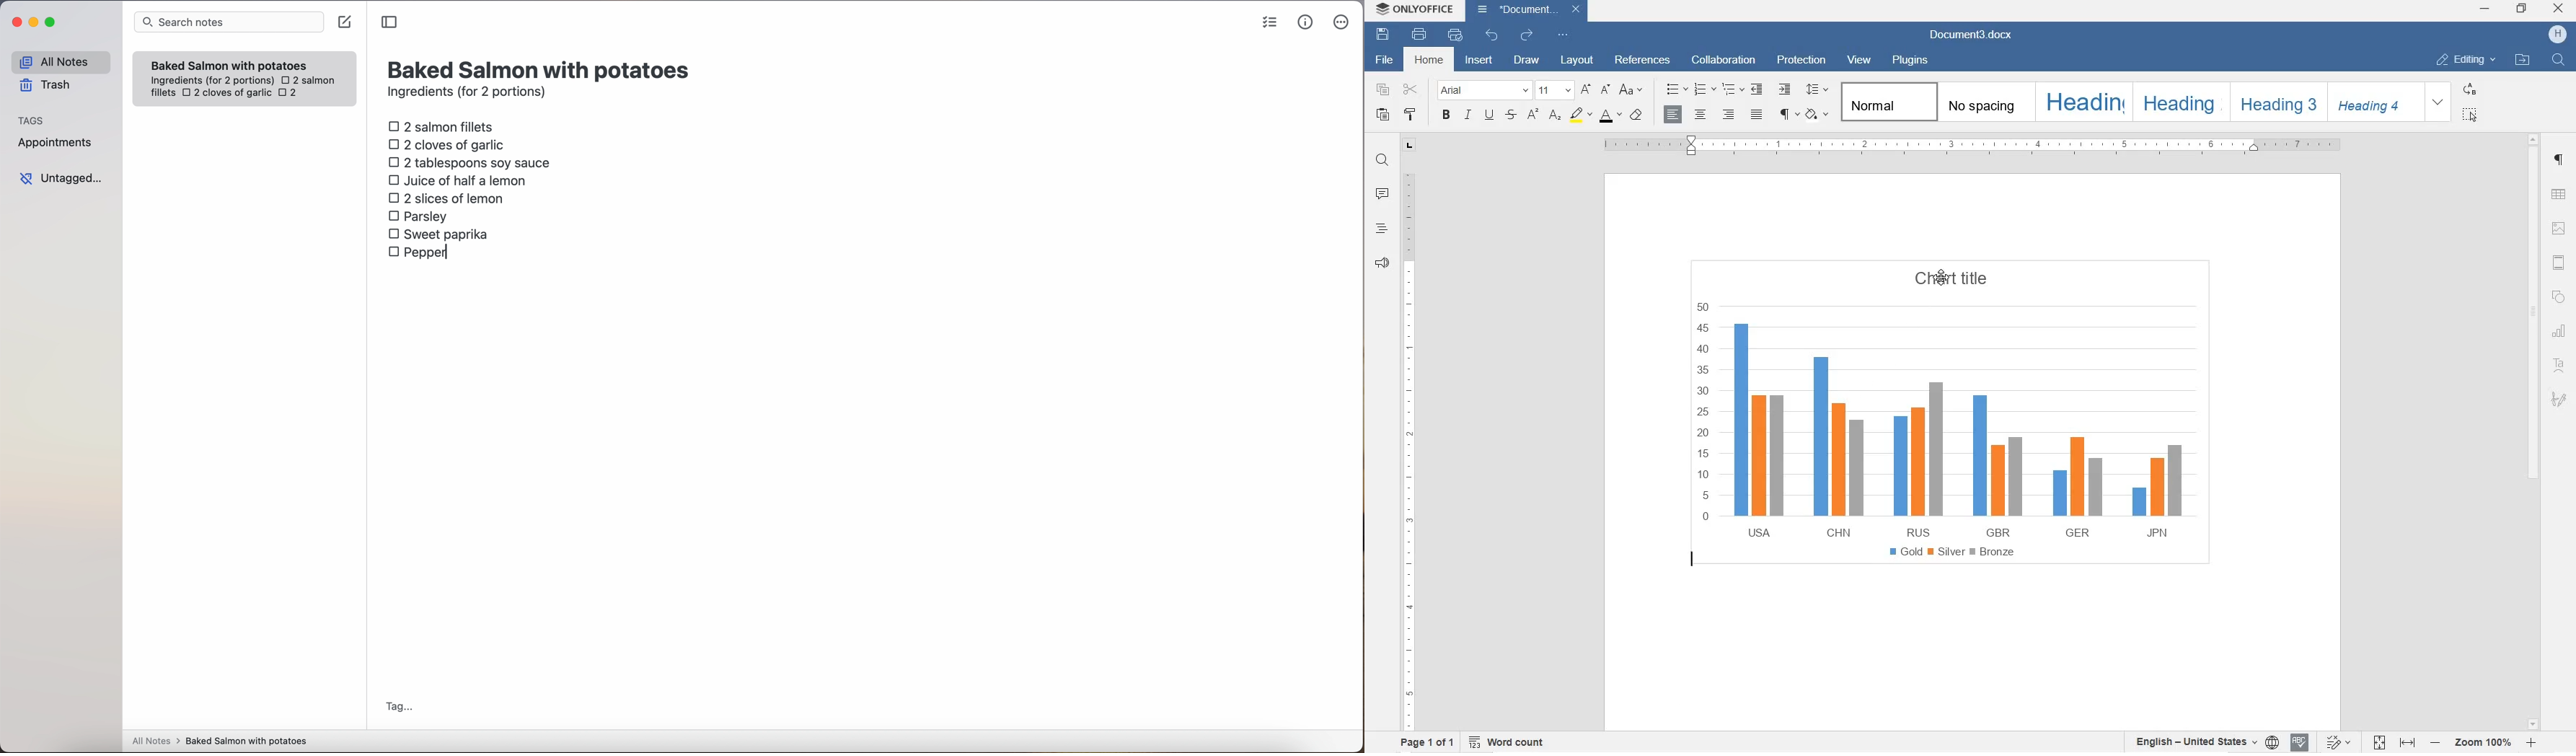  Describe the element at coordinates (1733, 90) in the screenshot. I see `MULTILEVEL LISTS` at that location.